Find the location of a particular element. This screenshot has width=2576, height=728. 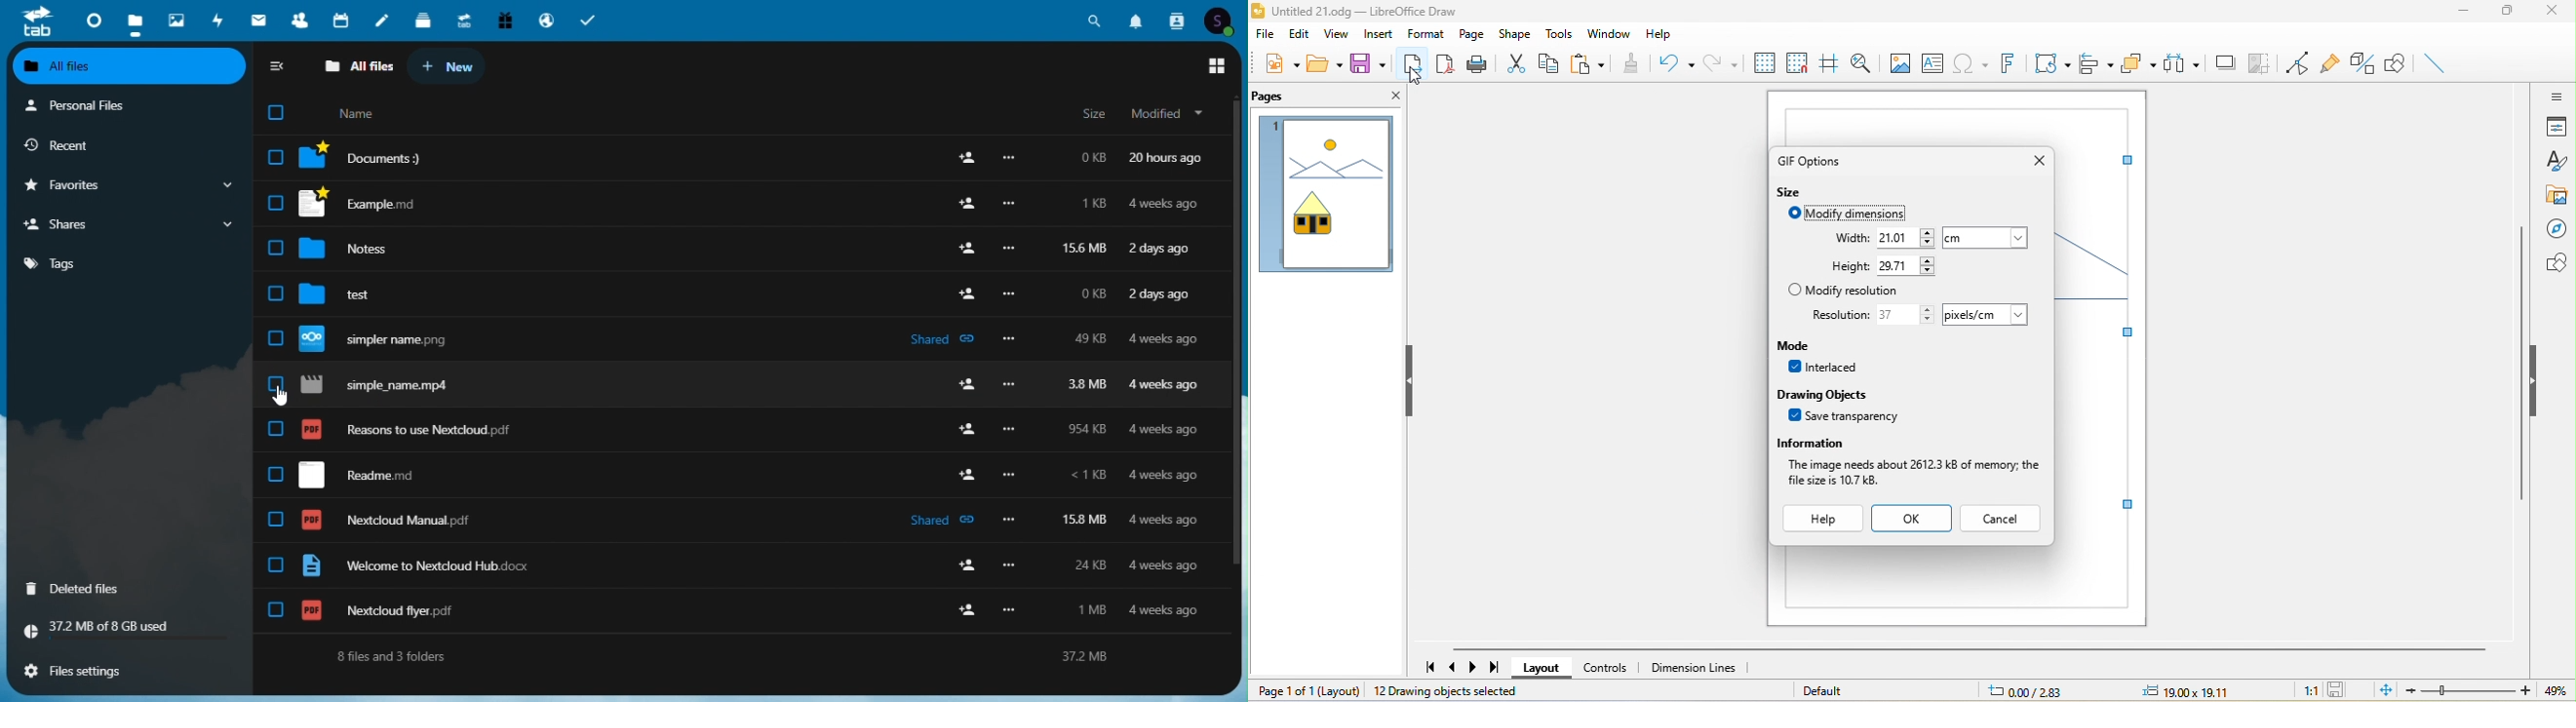

Activity is located at coordinates (219, 20).